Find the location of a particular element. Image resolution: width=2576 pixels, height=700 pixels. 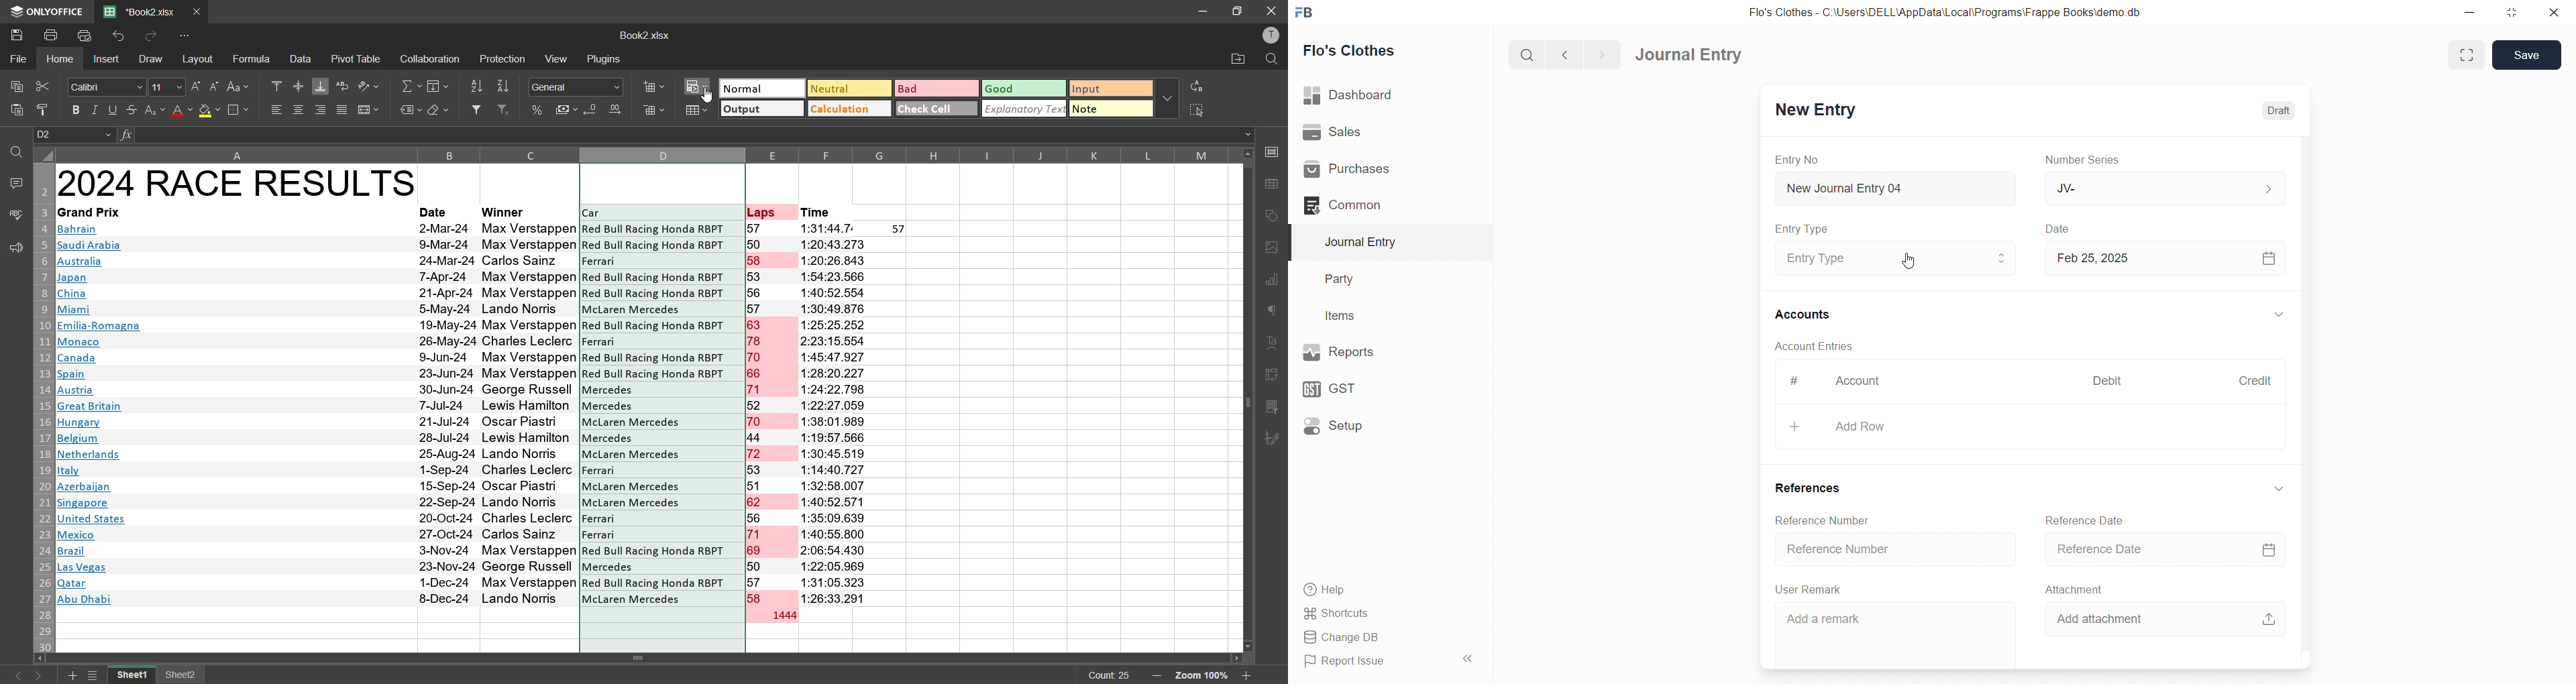

draw is located at coordinates (149, 58).